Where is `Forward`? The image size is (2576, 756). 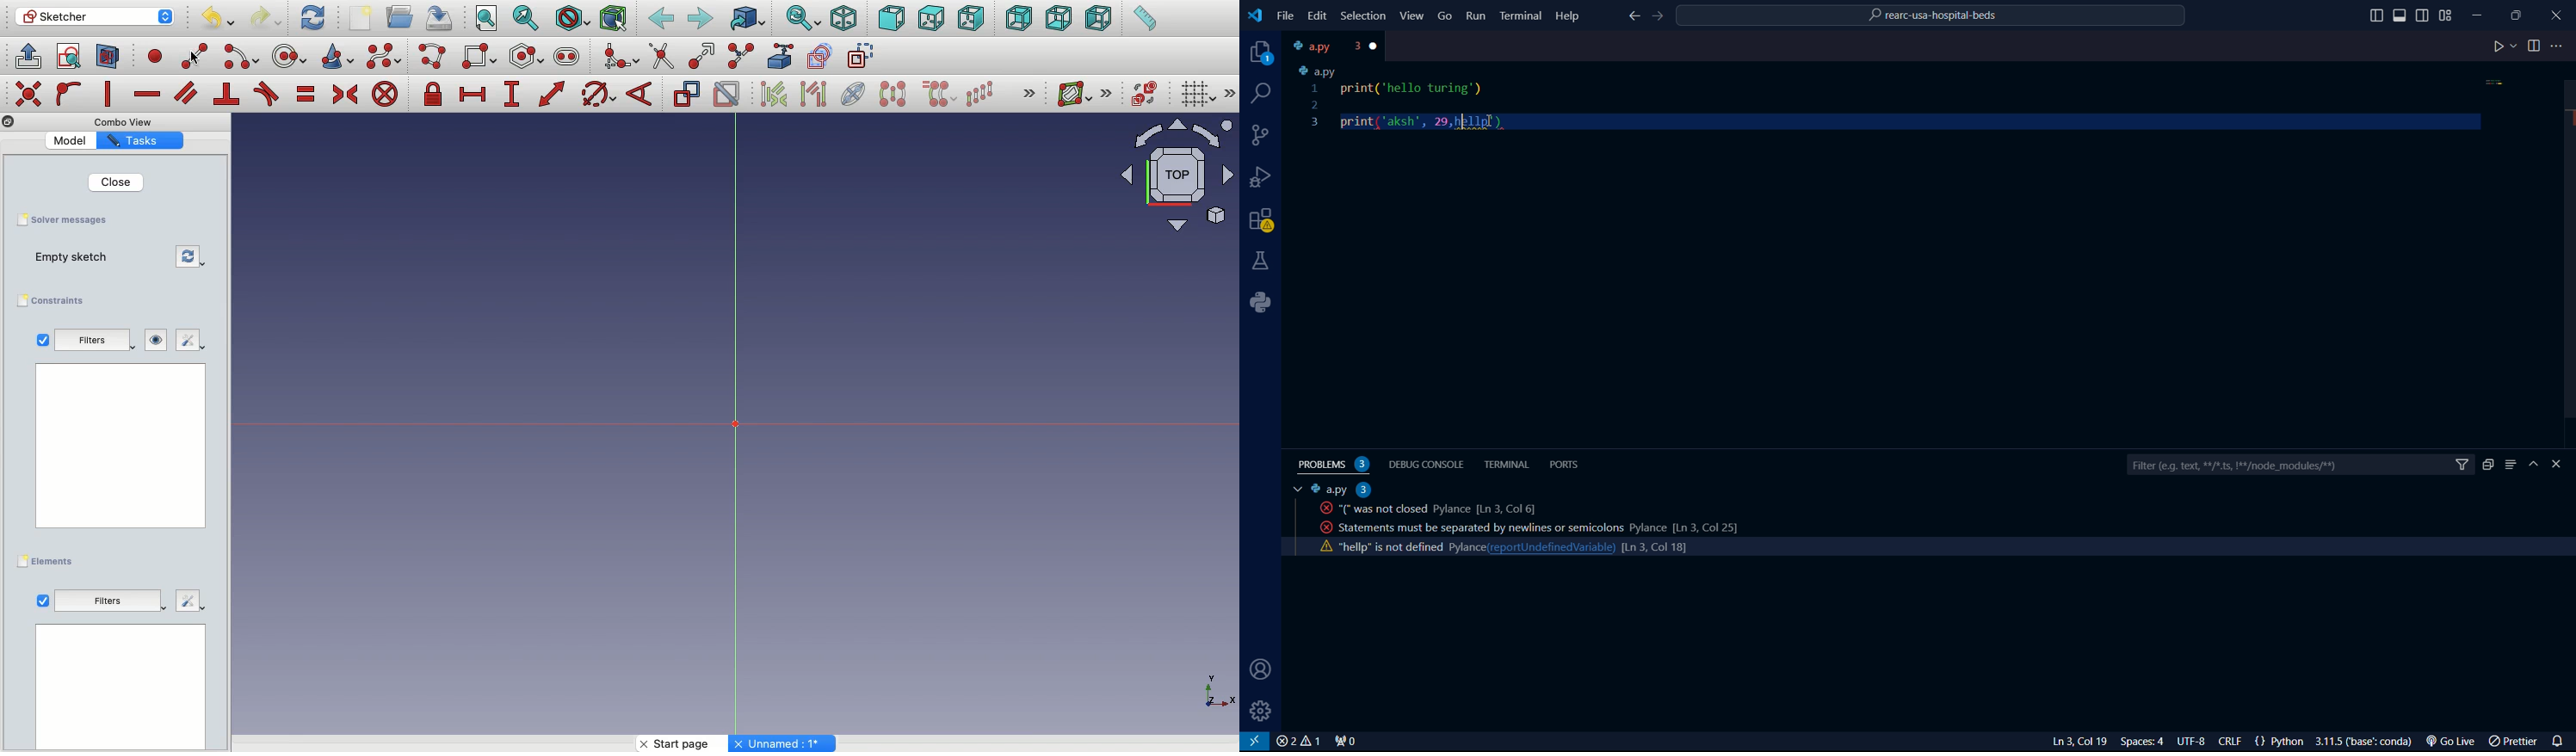
Forward is located at coordinates (701, 20).